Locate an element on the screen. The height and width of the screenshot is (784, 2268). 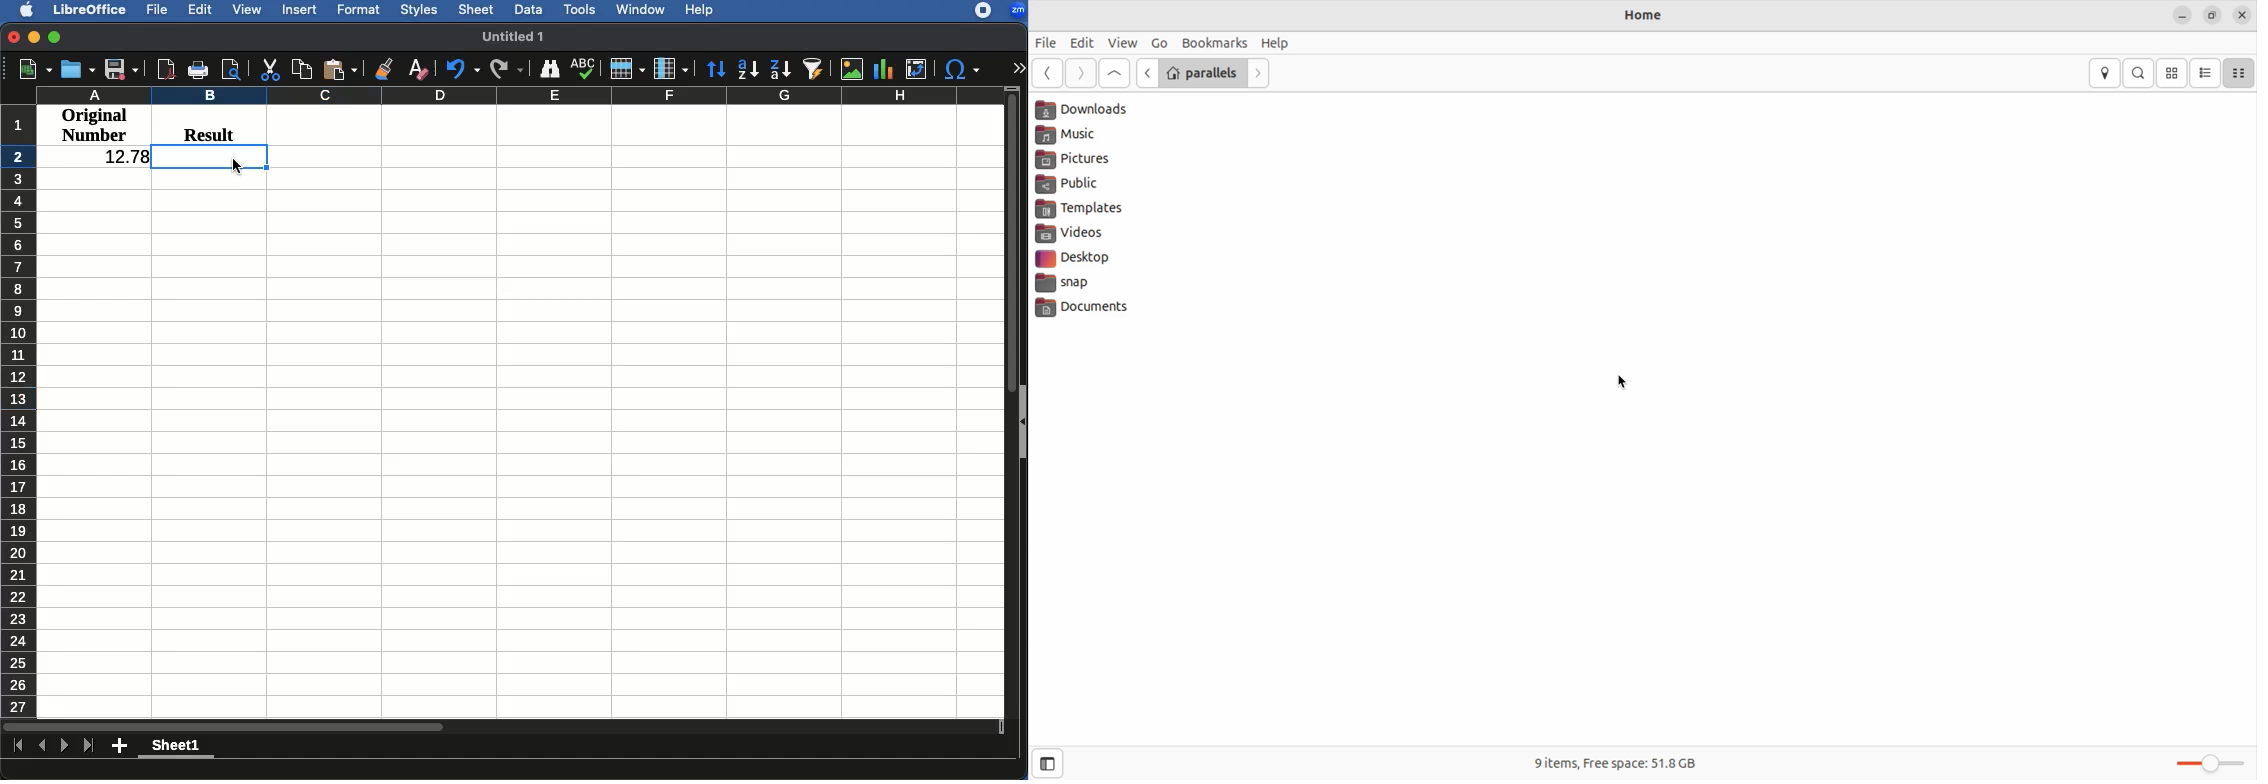
view is located at coordinates (1123, 42).